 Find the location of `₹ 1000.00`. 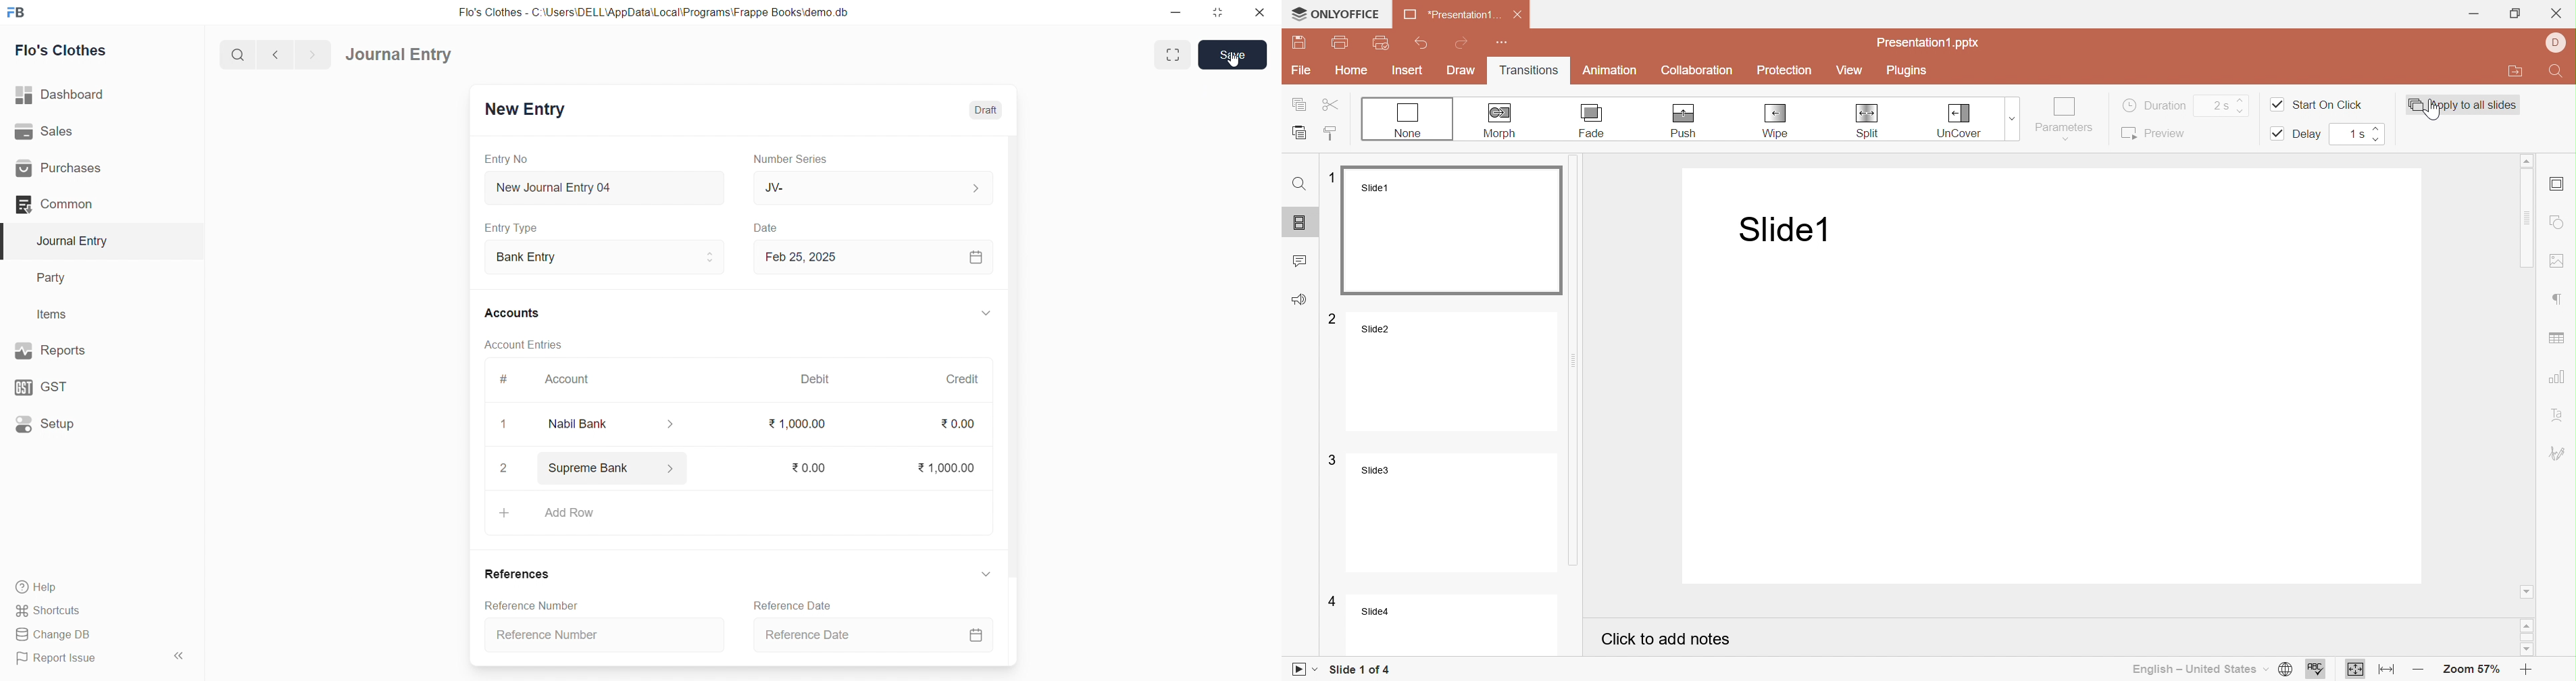

₹ 1000.00 is located at coordinates (948, 465).